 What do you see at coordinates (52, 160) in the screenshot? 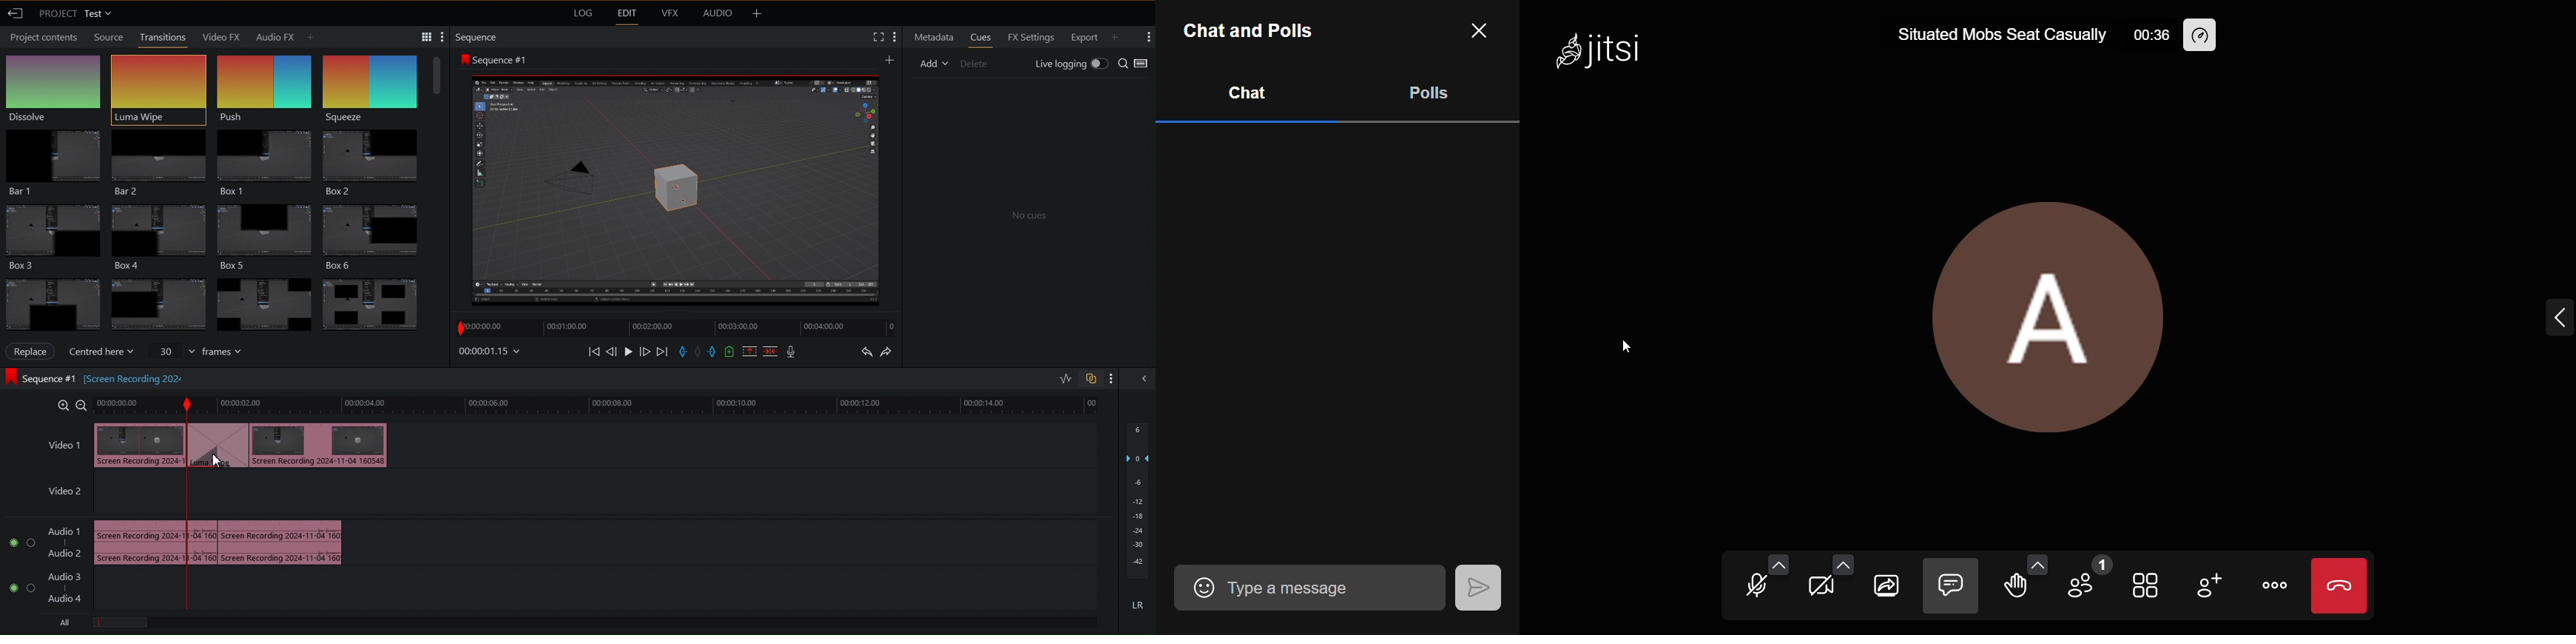
I see `Bar 1` at bounding box center [52, 160].